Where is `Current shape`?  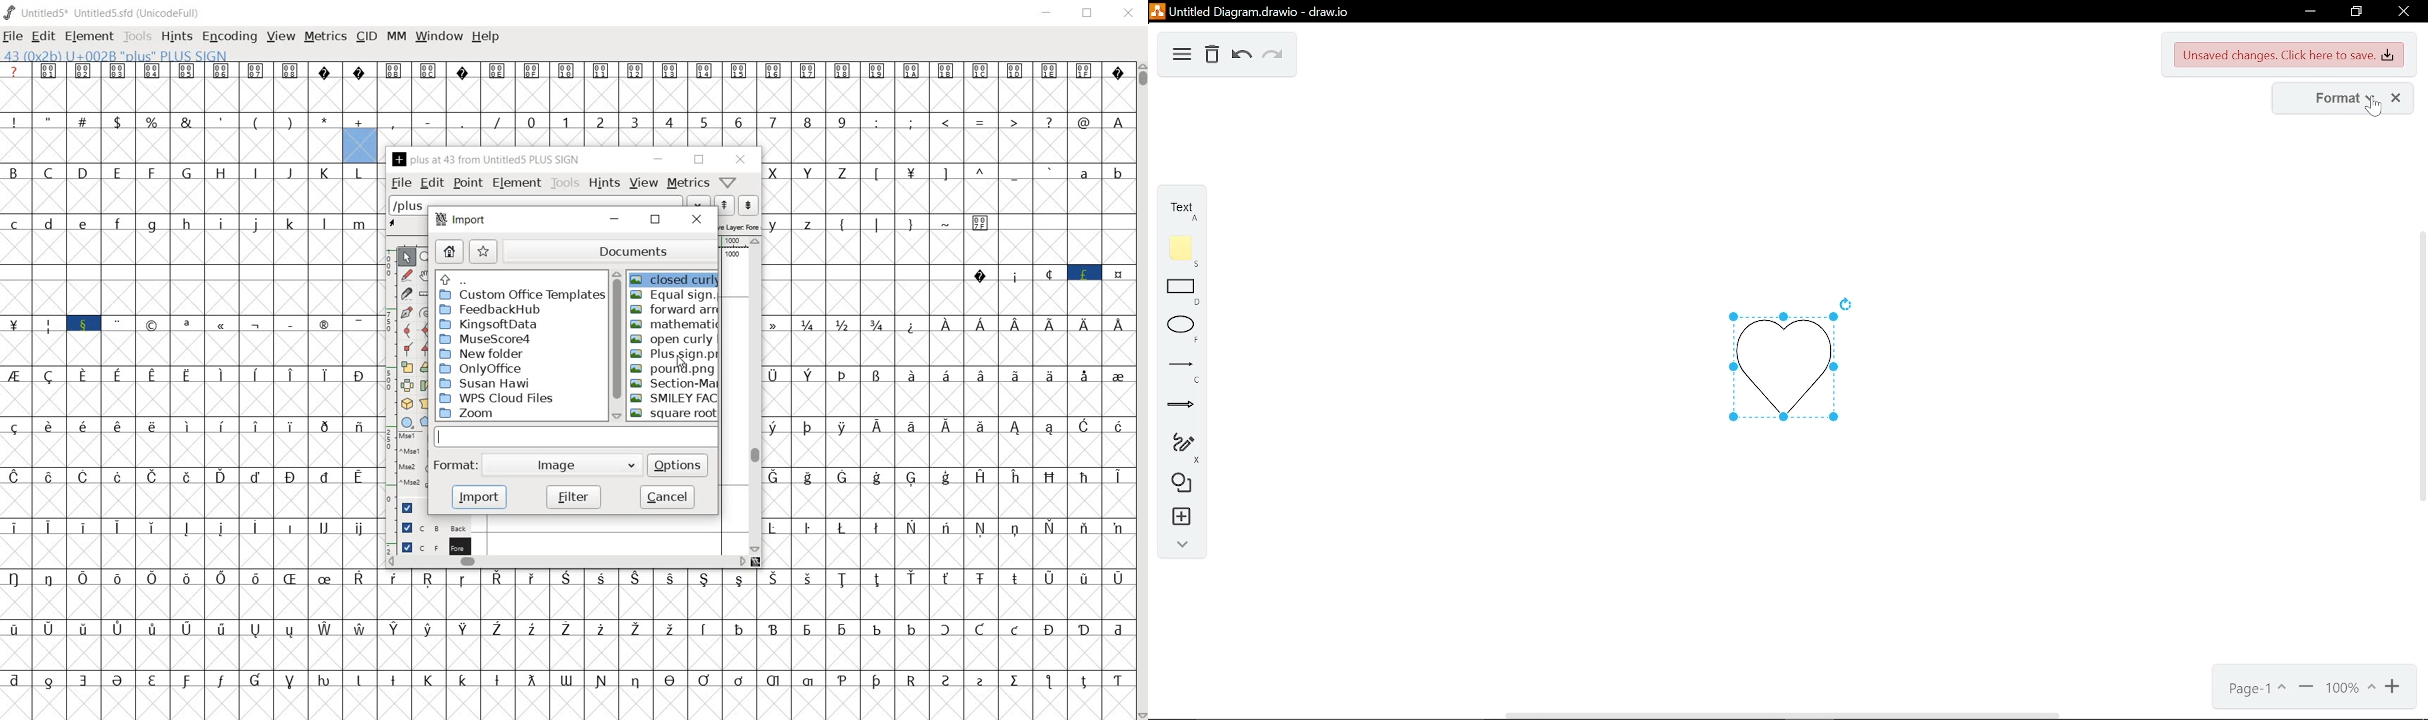
Current shape is located at coordinates (1779, 365).